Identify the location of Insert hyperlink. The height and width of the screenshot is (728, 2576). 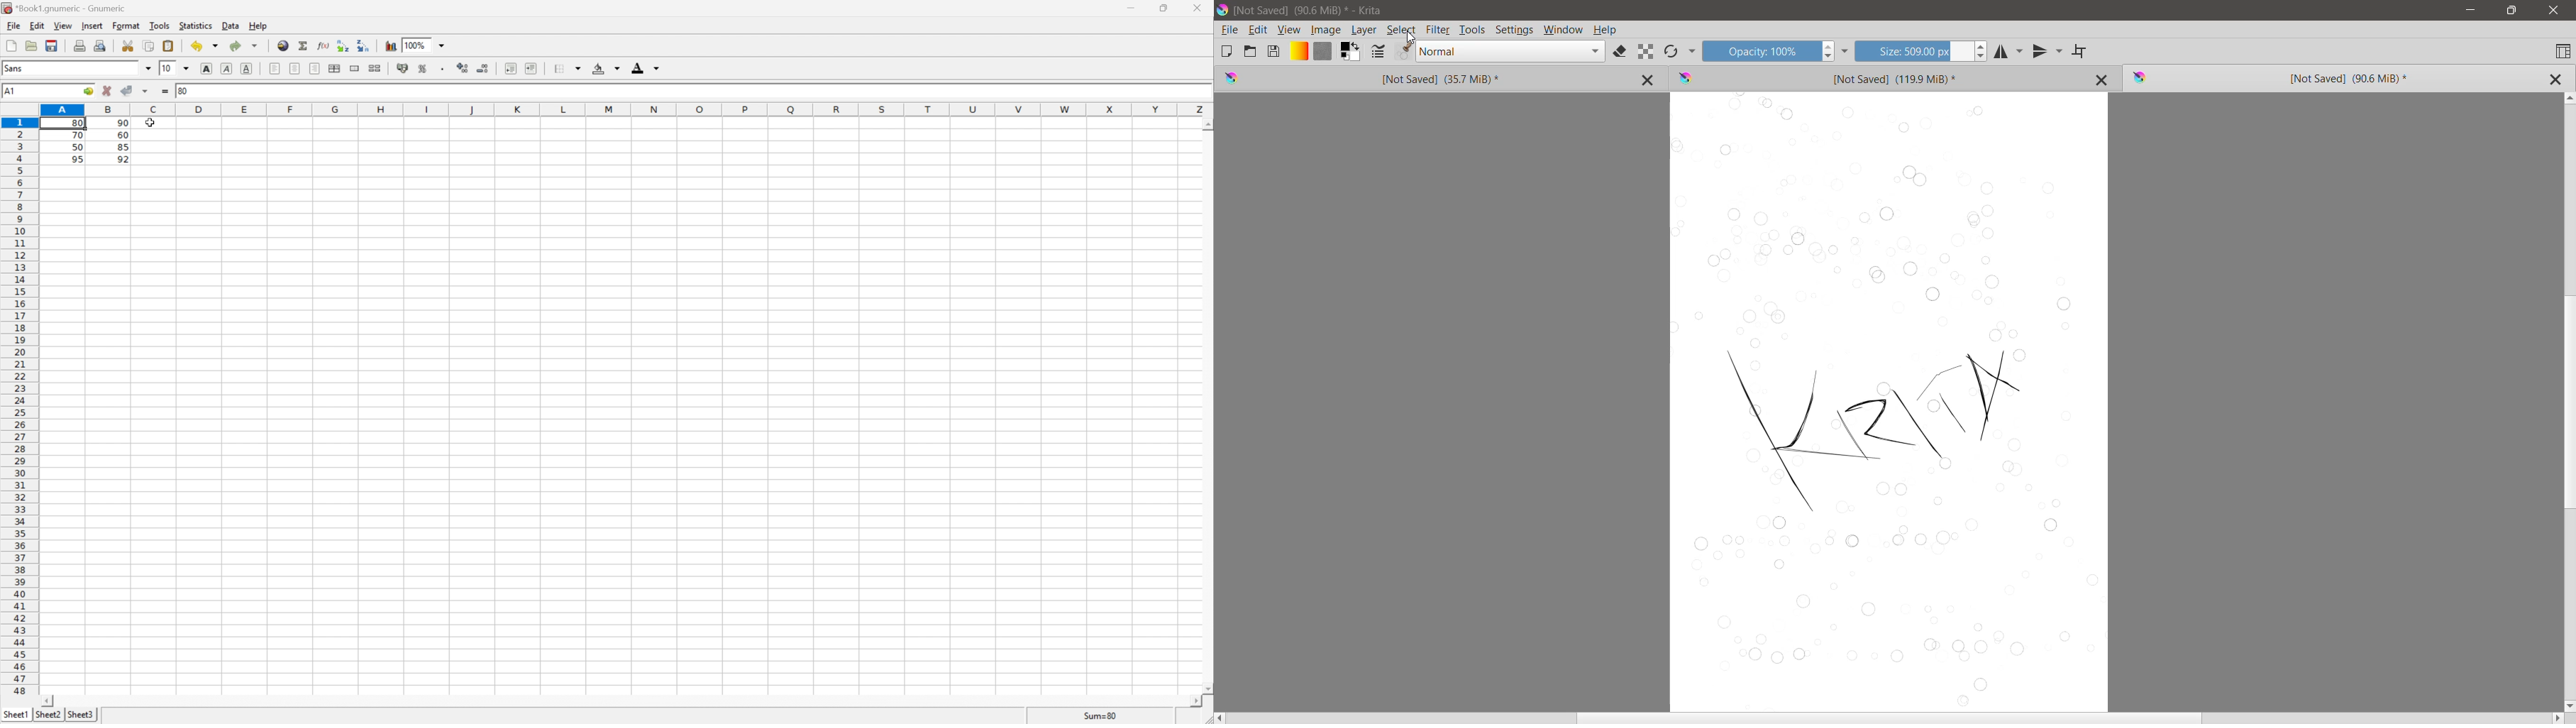
(283, 44).